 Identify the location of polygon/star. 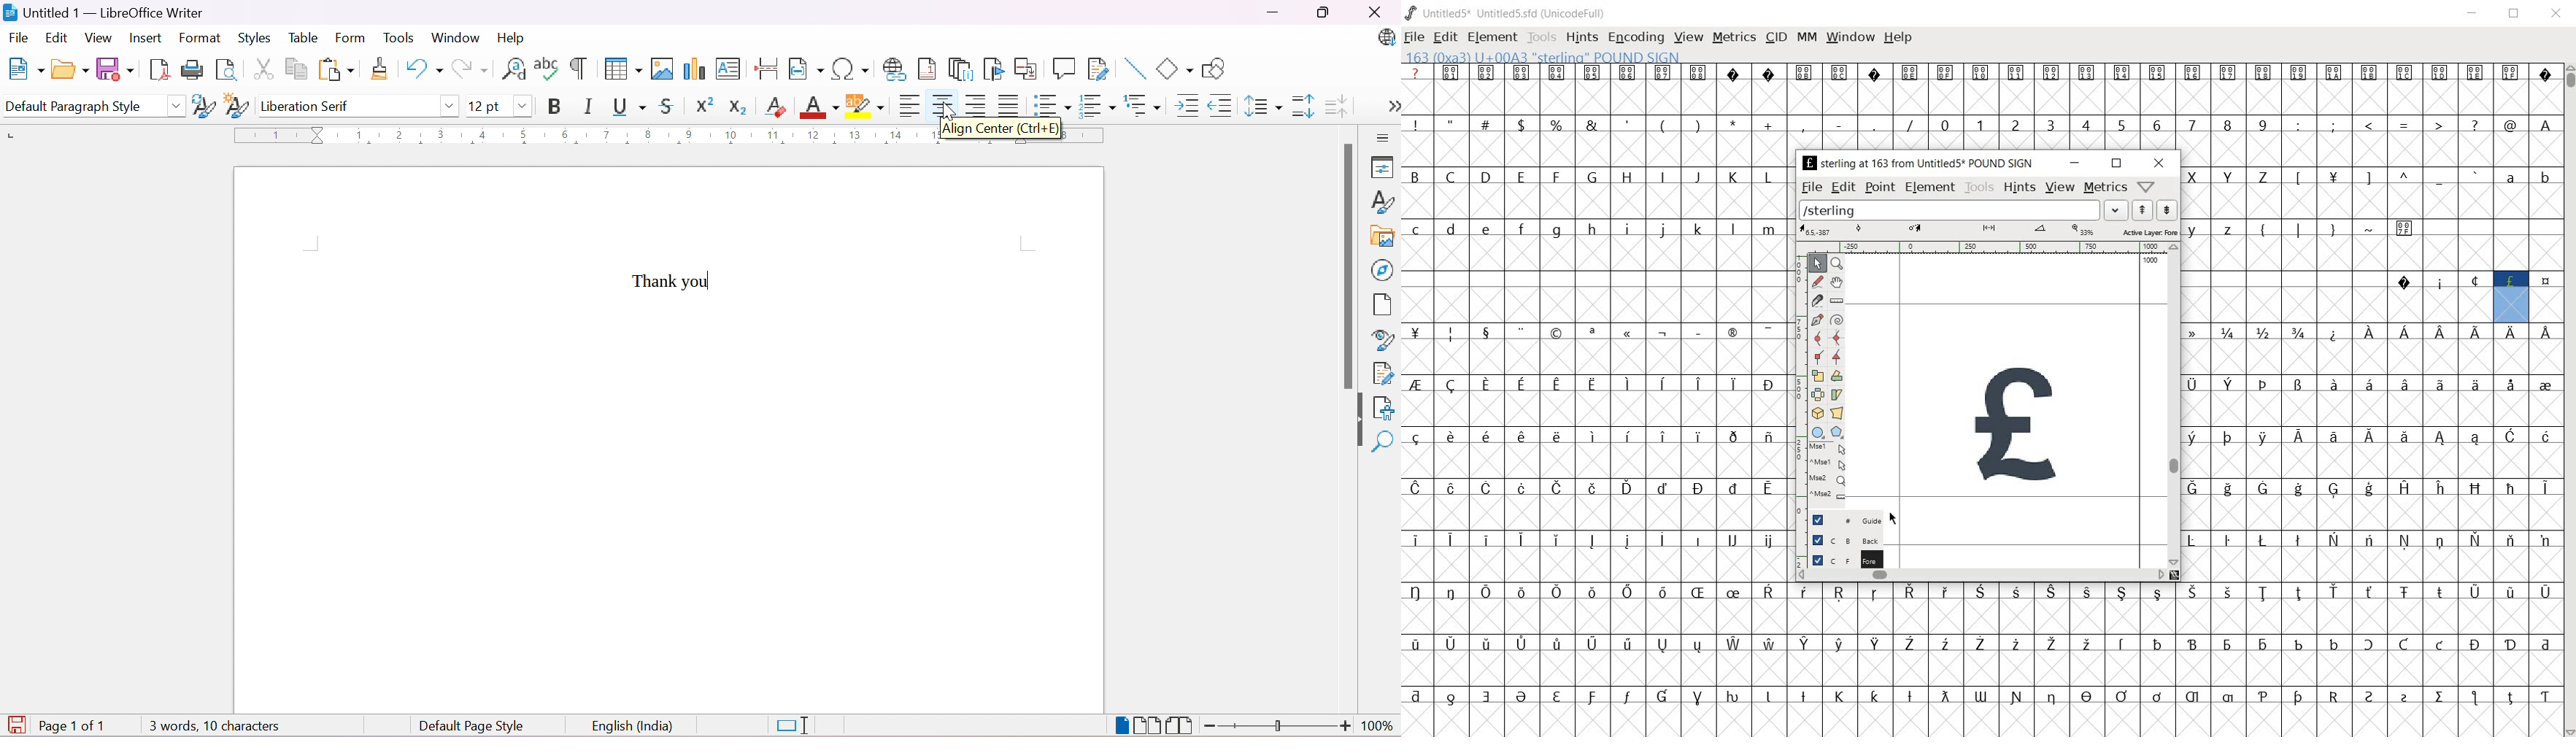
(1841, 432).